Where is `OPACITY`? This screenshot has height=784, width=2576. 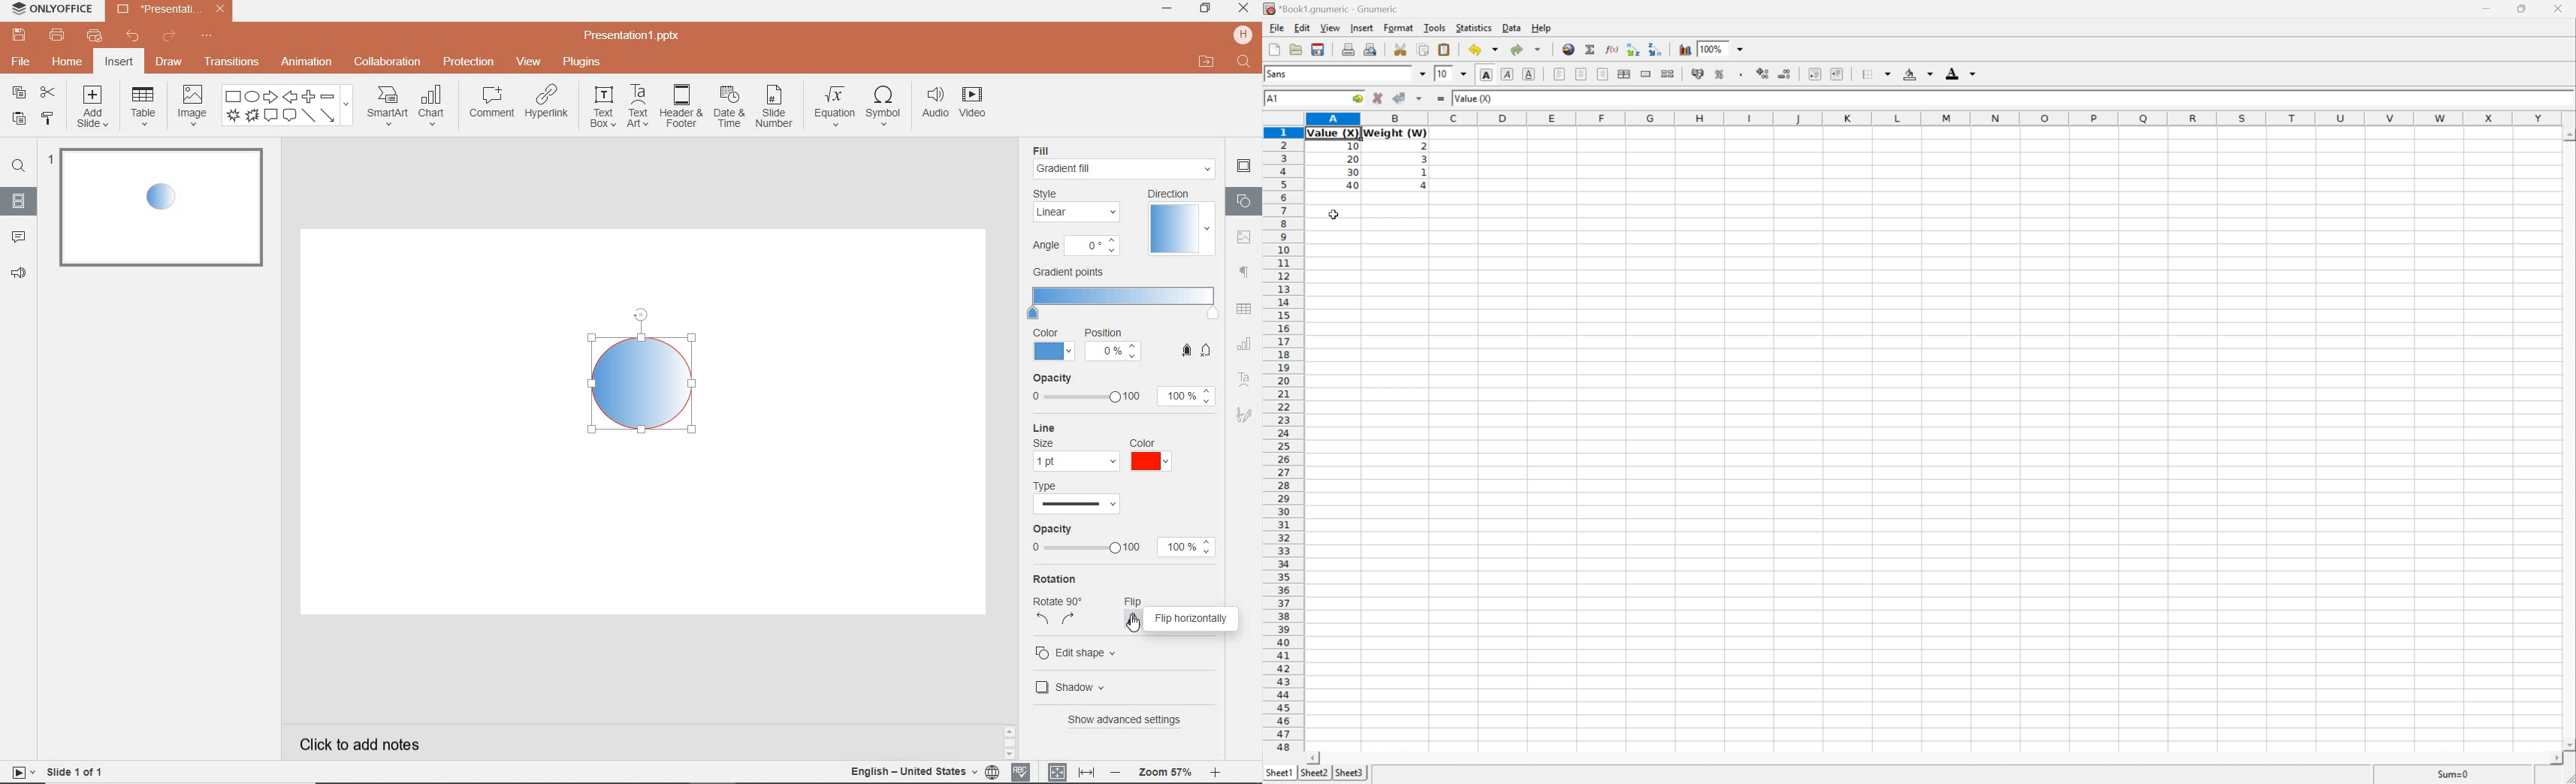
OPACITY is located at coordinates (1124, 542).